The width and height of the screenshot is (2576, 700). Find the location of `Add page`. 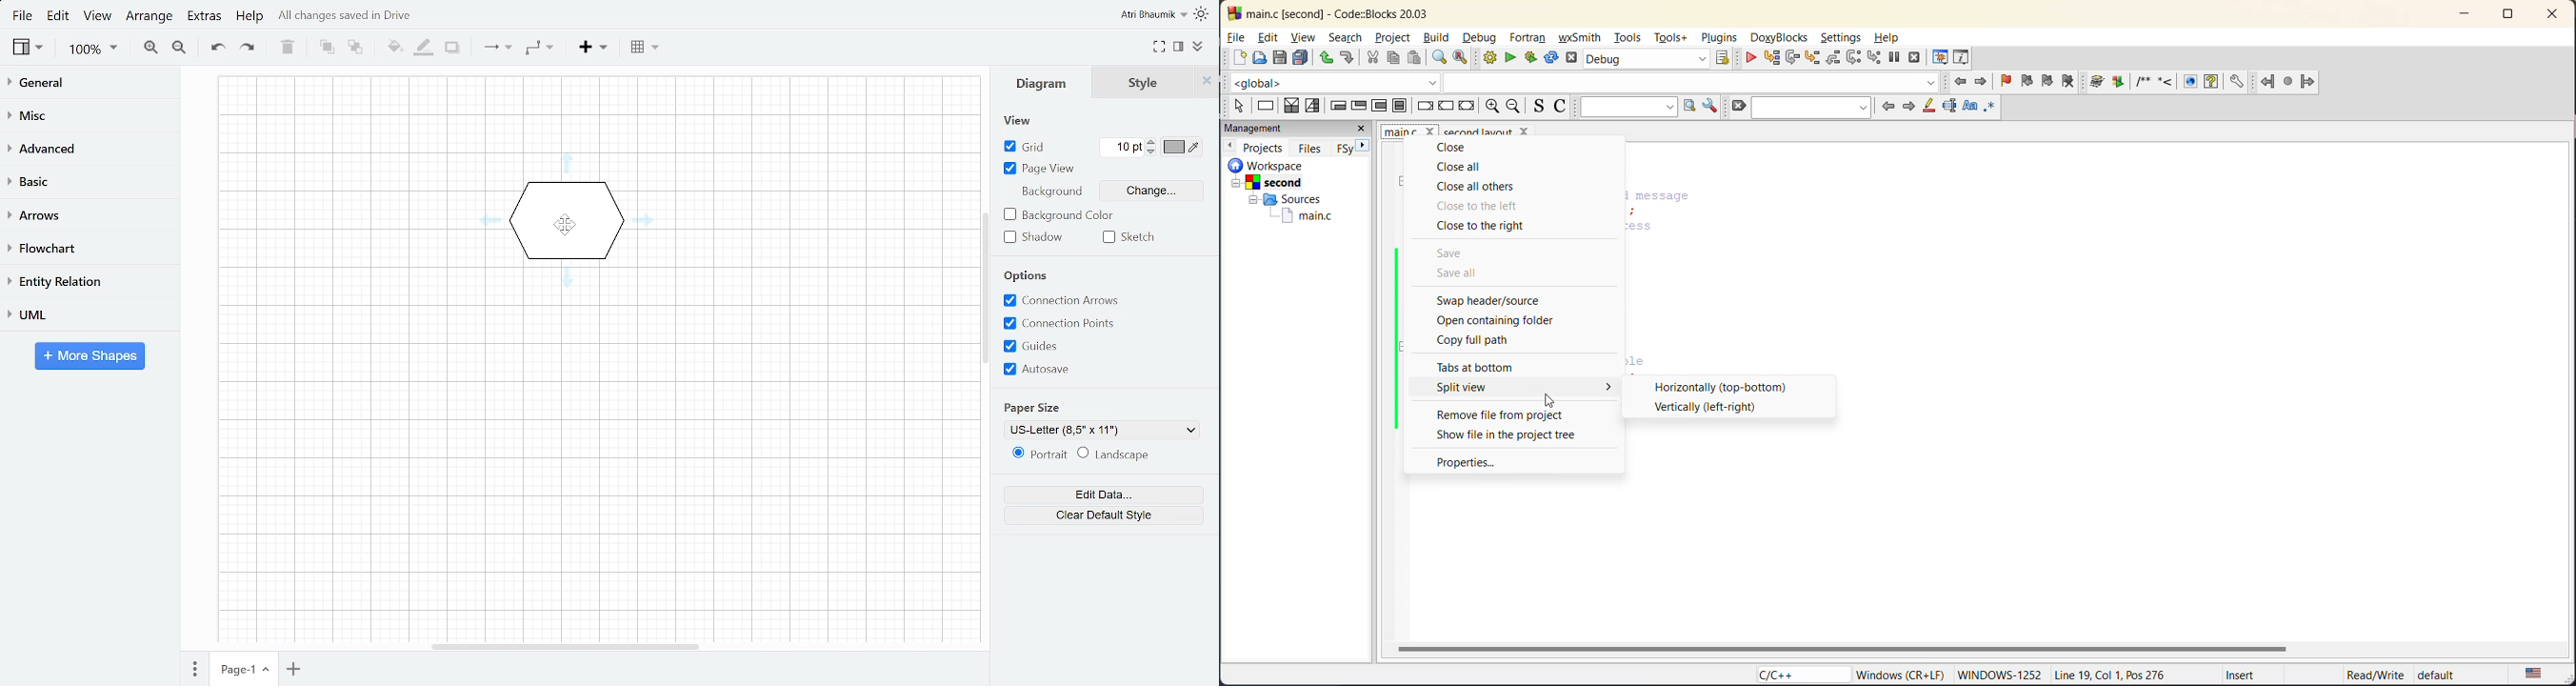

Add page is located at coordinates (292, 669).